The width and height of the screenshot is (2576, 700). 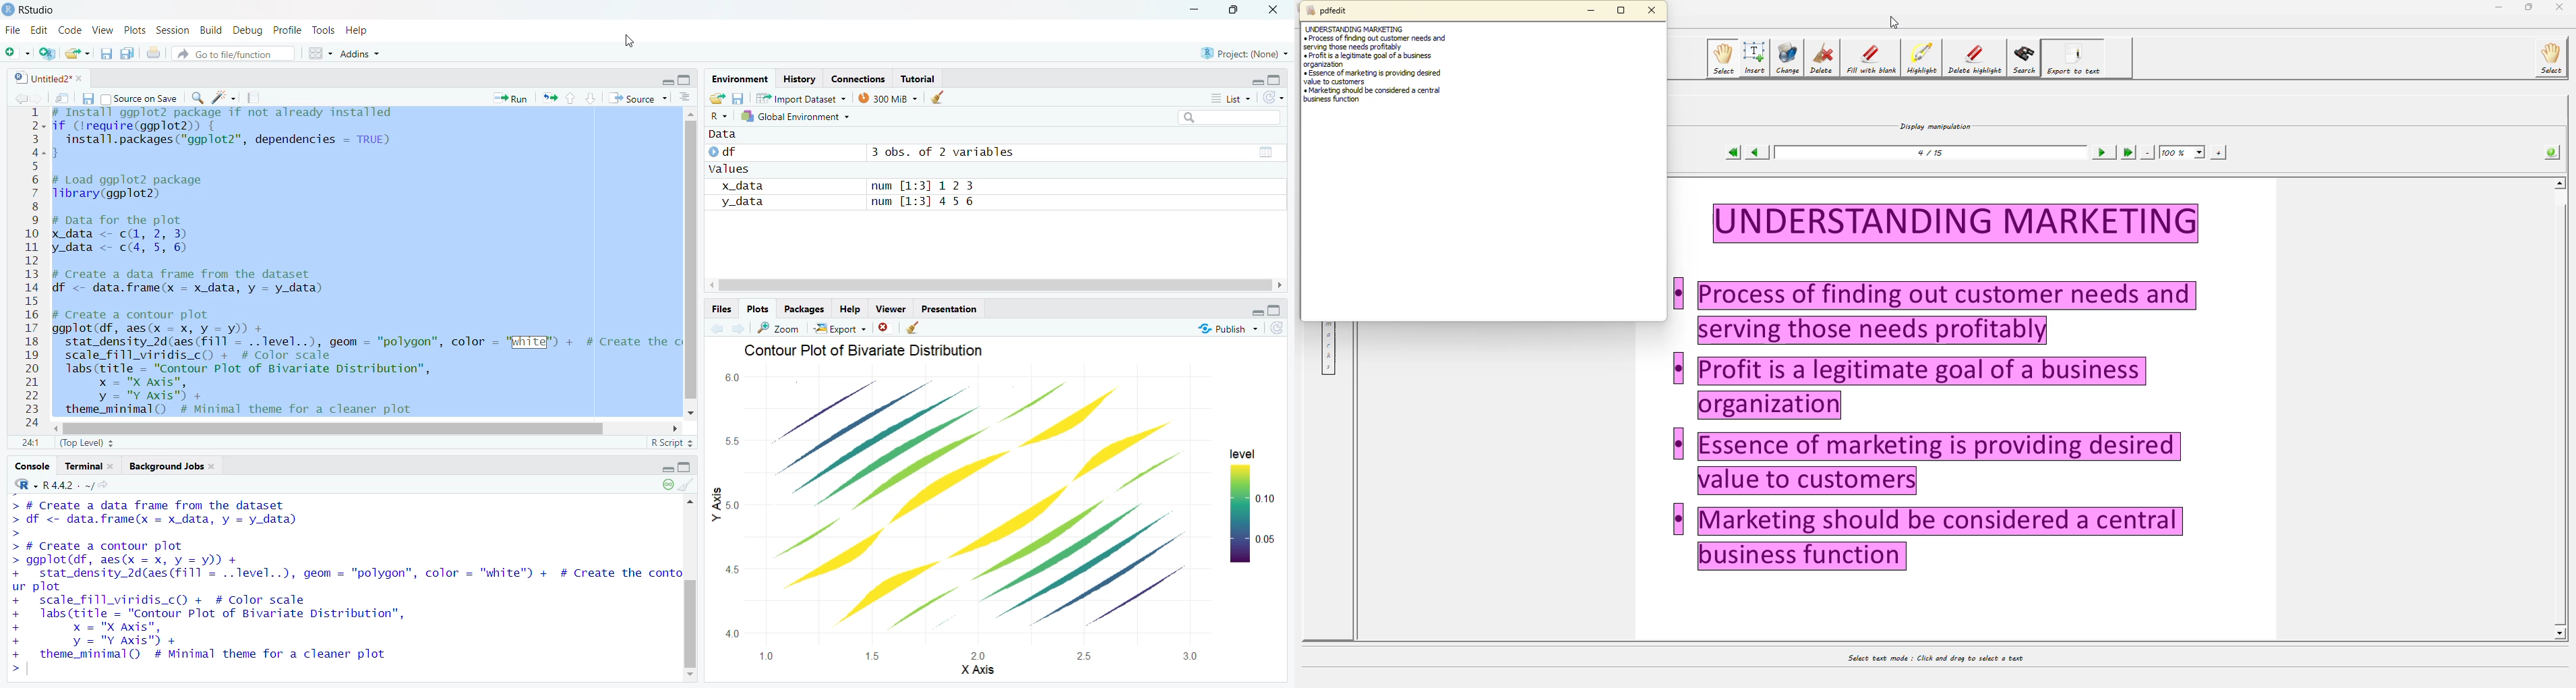 What do you see at coordinates (665, 467) in the screenshot?
I see `hide r script` at bounding box center [665, 467].